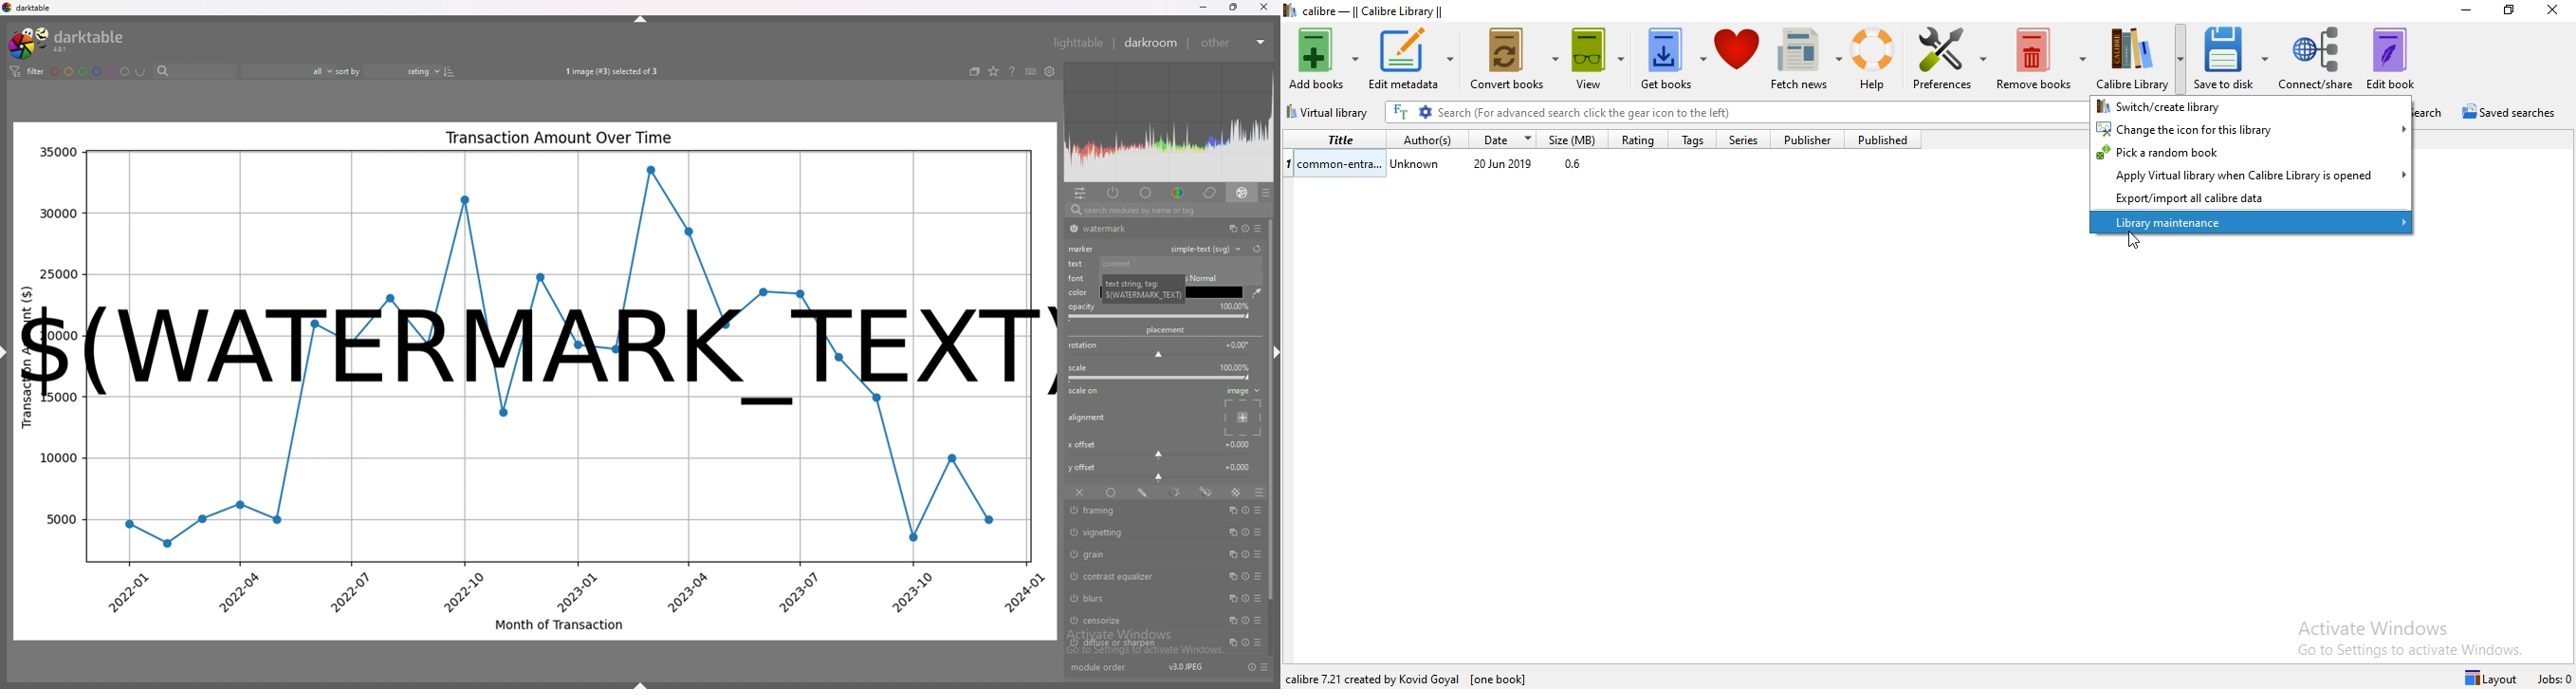 The height and width of the screenshot is (700, 2576). What do you see at coordinates (1258, 249) in the screenshot?
I see `reset` at bounding box center [1258, 249].